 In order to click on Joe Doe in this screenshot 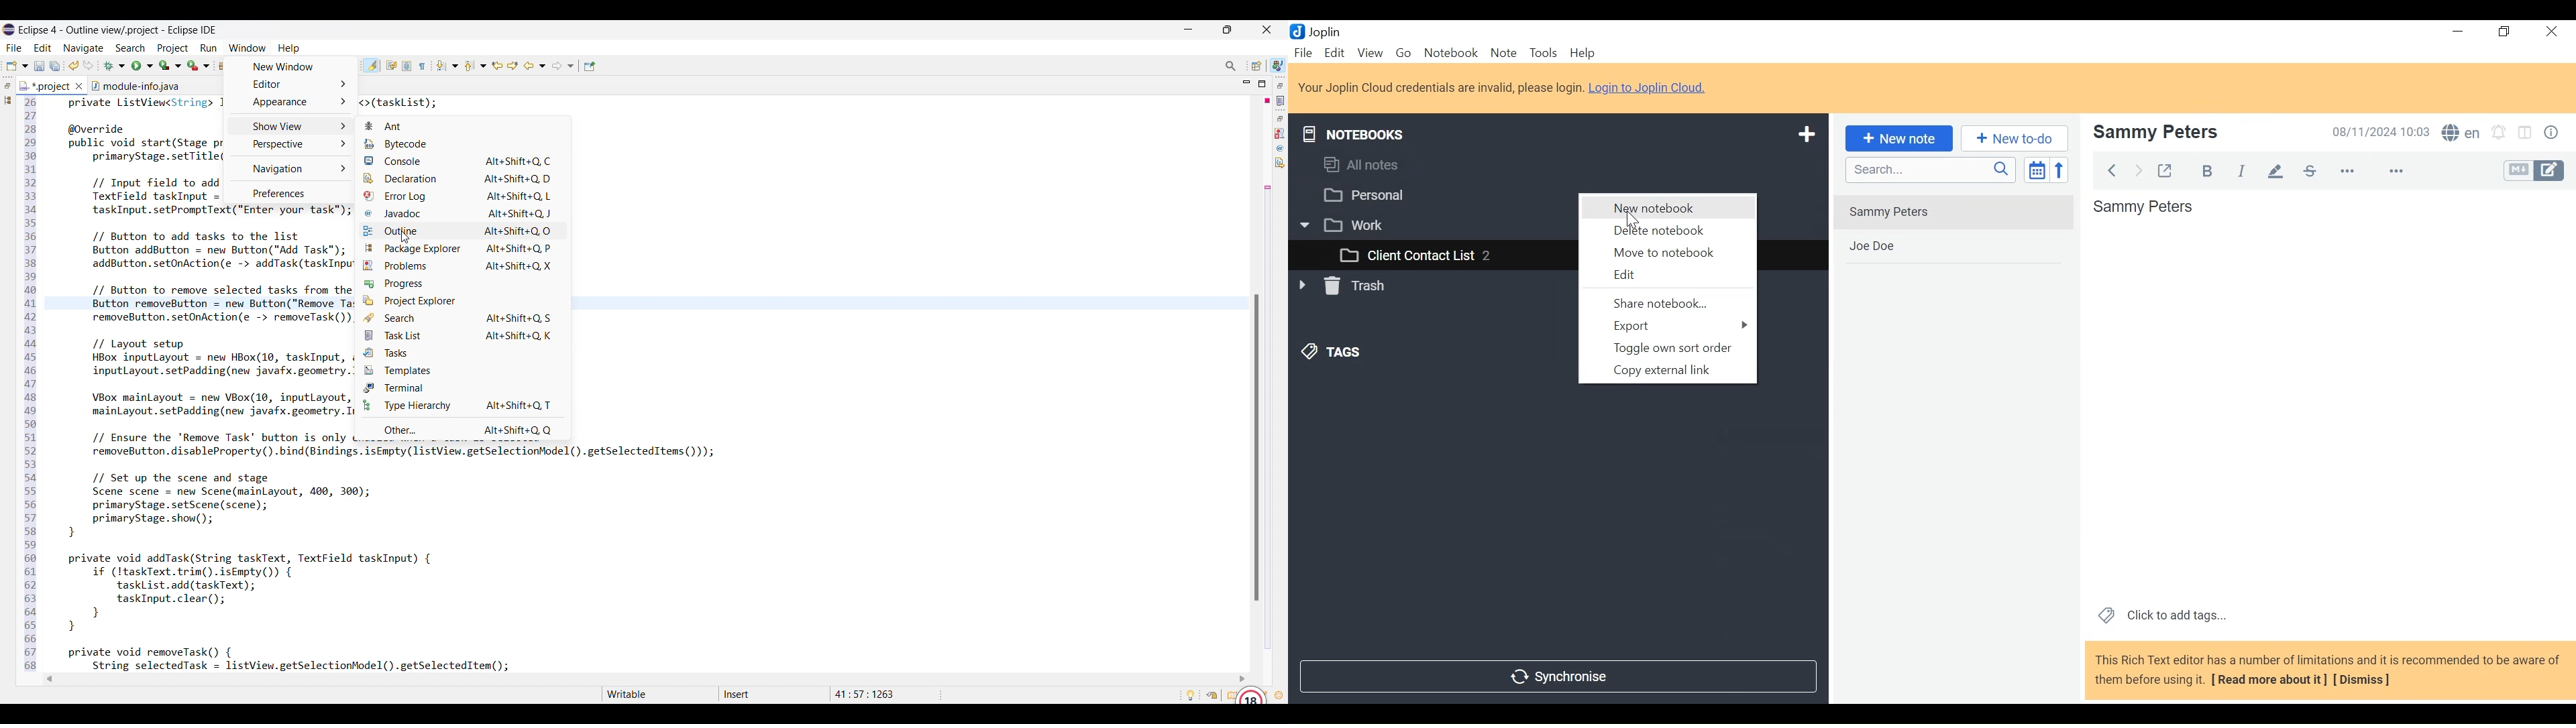, I will do `click(1956, 248)`.